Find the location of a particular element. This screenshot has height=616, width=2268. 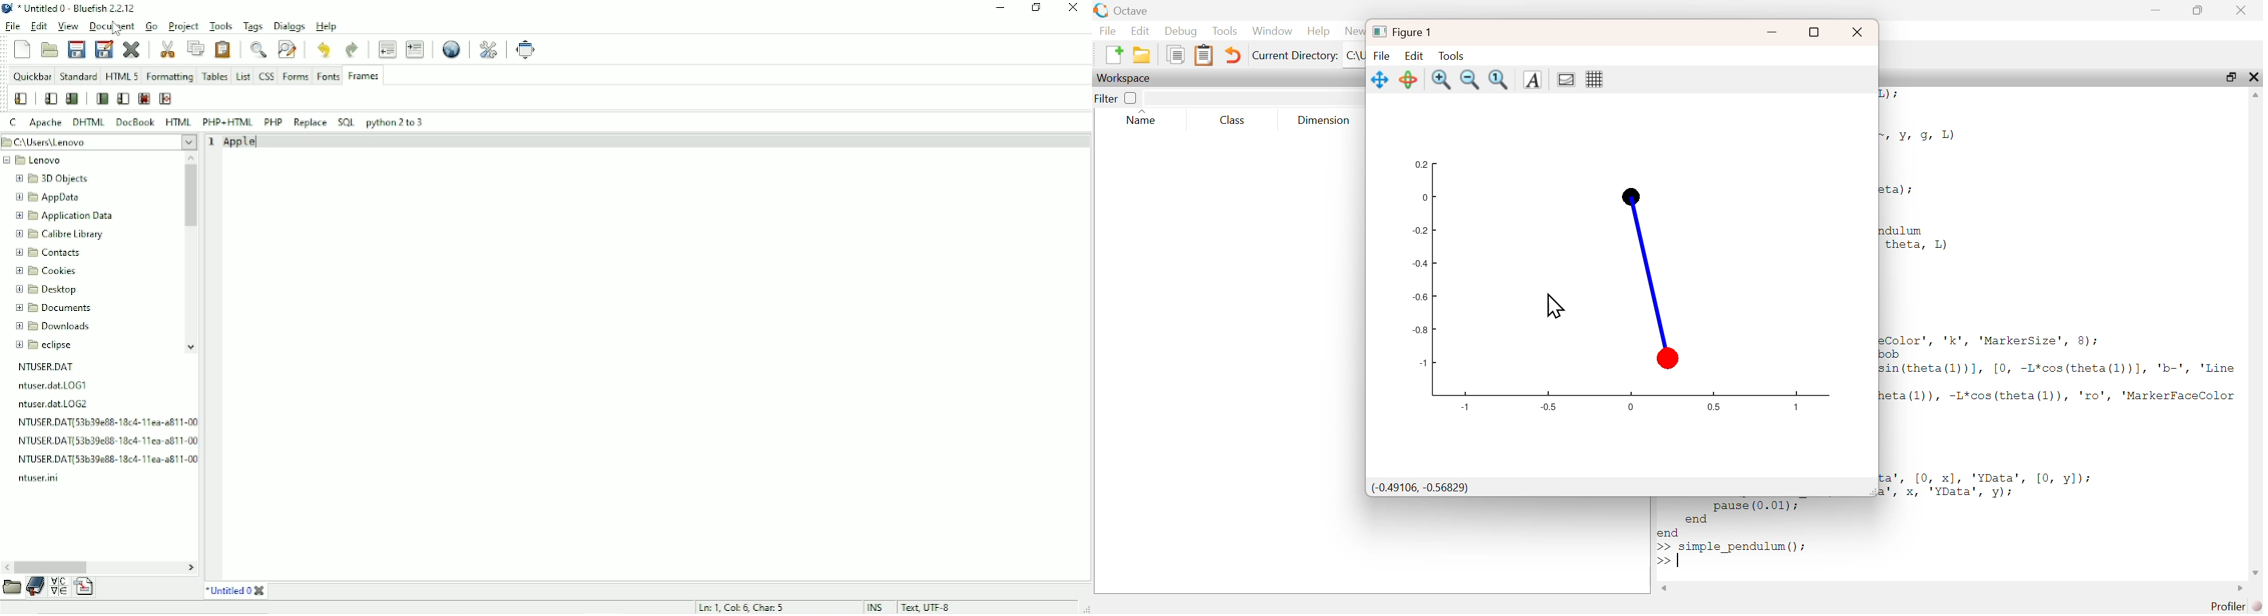

Show find bar is located at coordinates (258, 48).